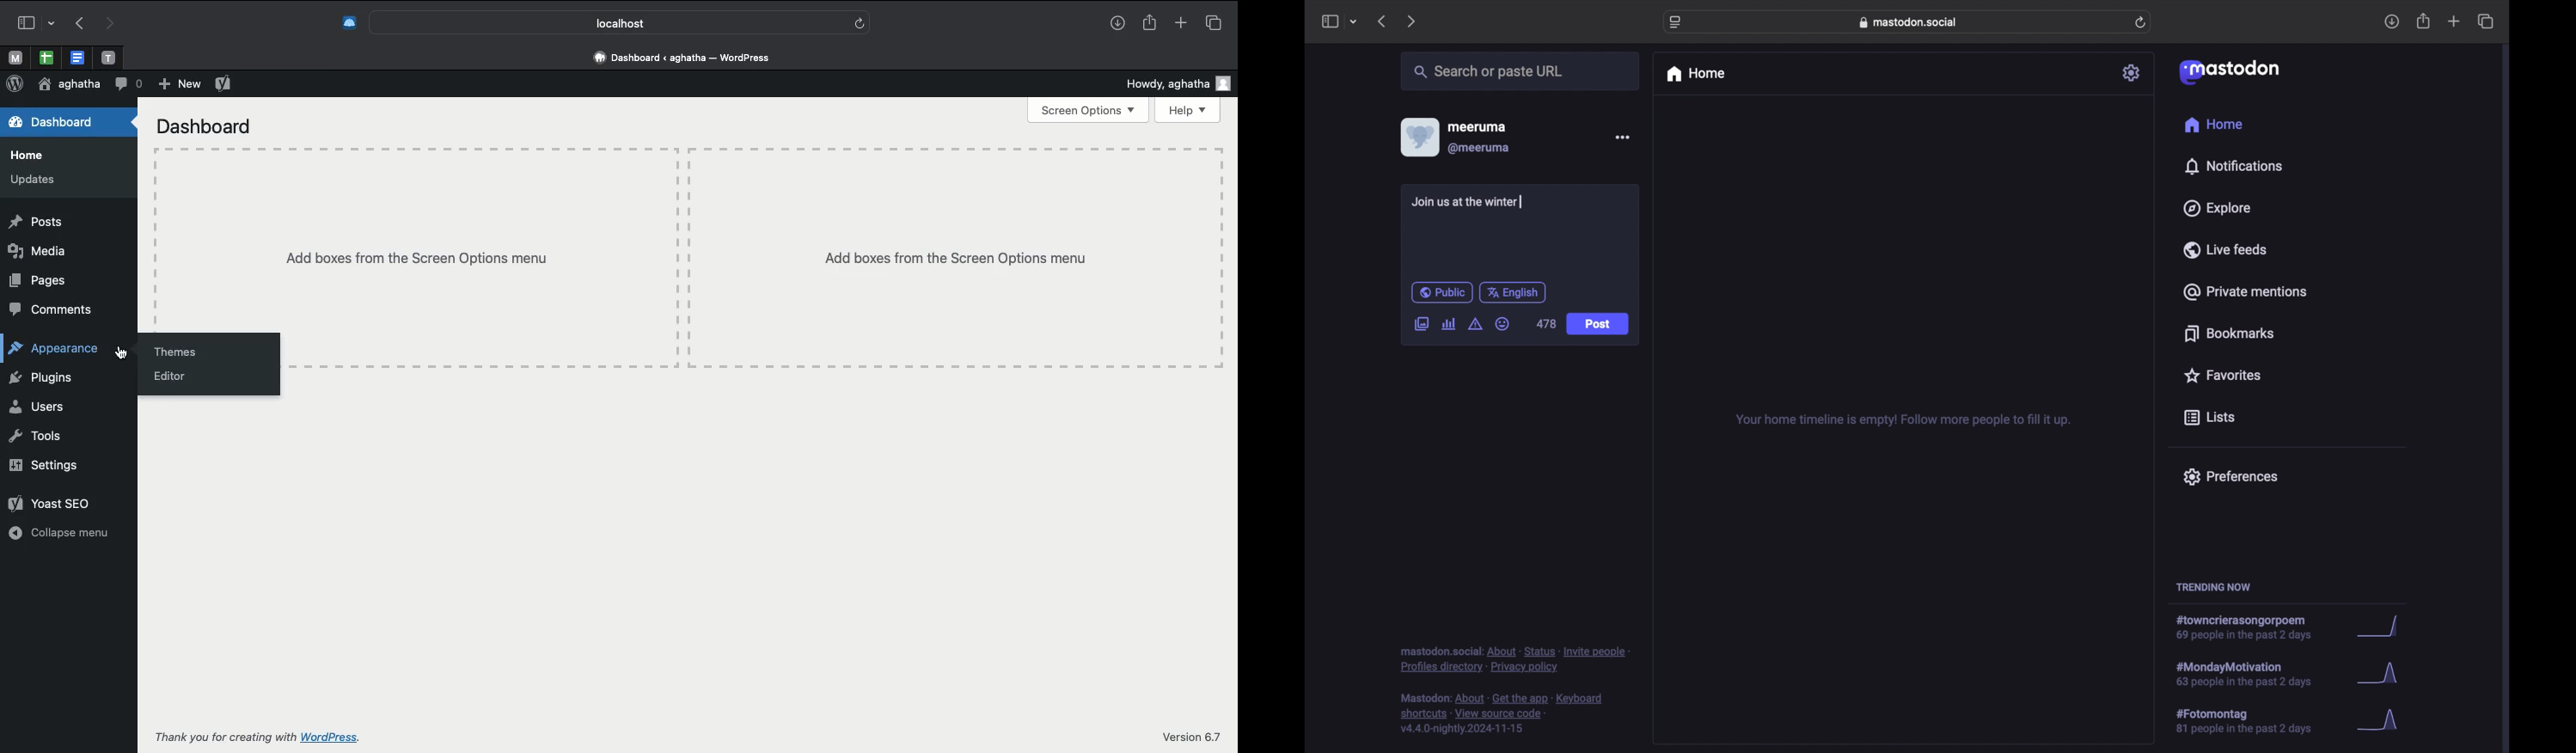 This screenshot has width=2576, height=756. What do you see at coordinates (33, 22) in the screenshot?
I see `Sidebar` at bounding box center [33, 22].